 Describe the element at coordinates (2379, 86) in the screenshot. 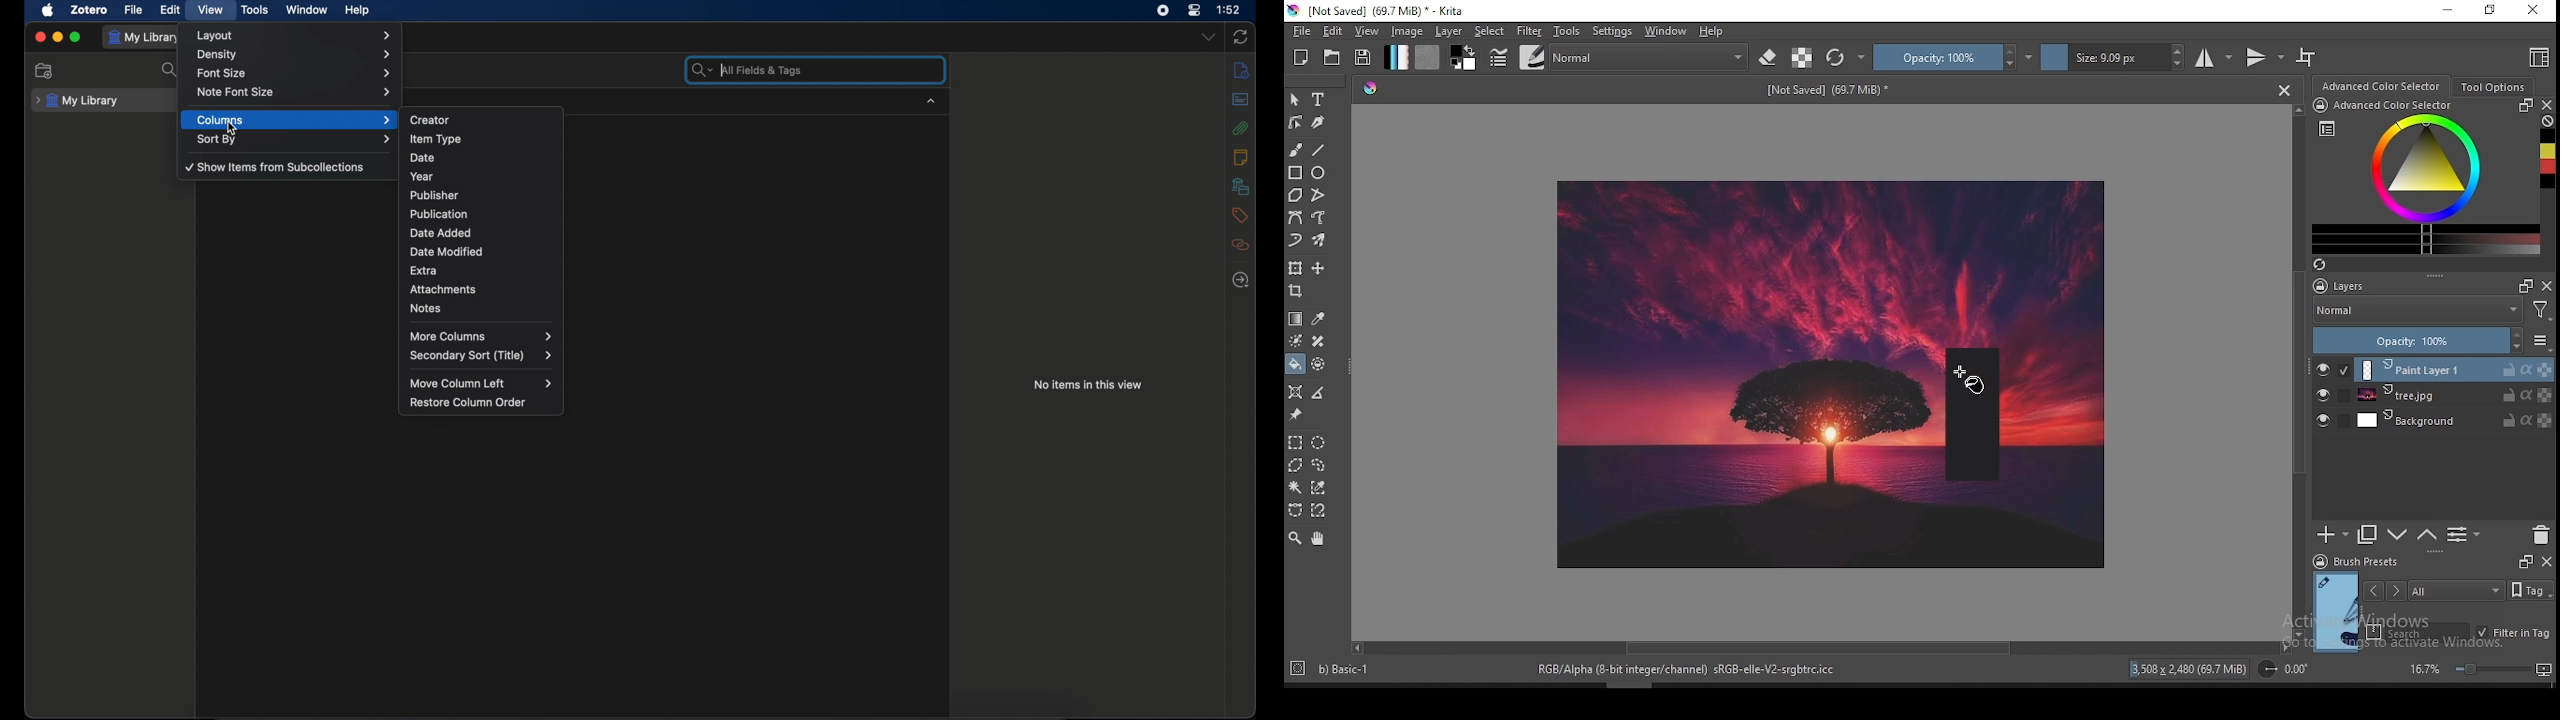

I see `advance color selector` at that location.